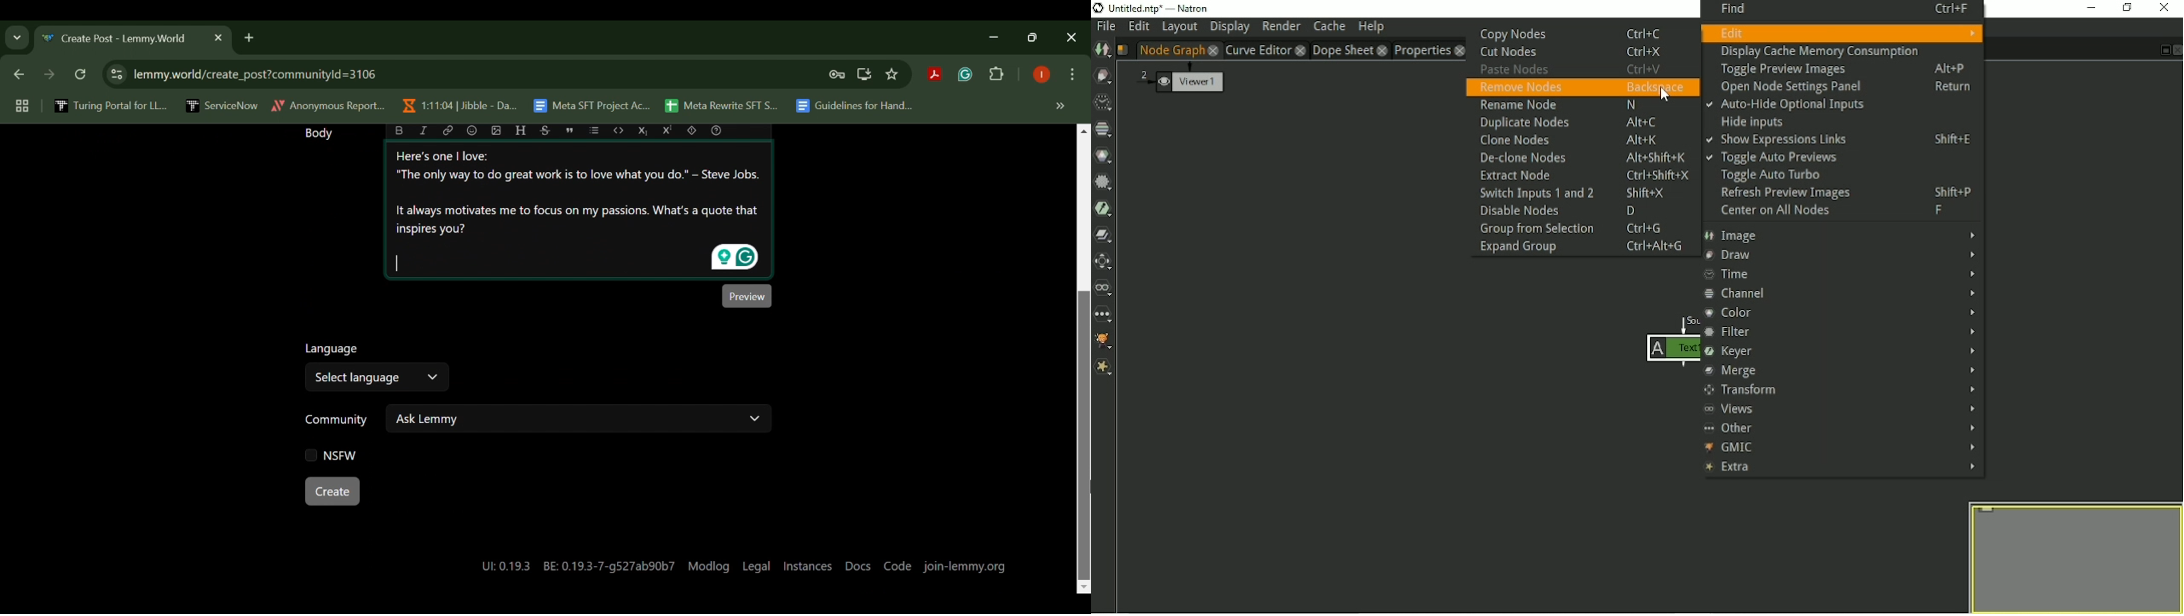  Describe the element at coordinates (935, 75) in the screenshot. I see `Acrobat Extension` at that location.